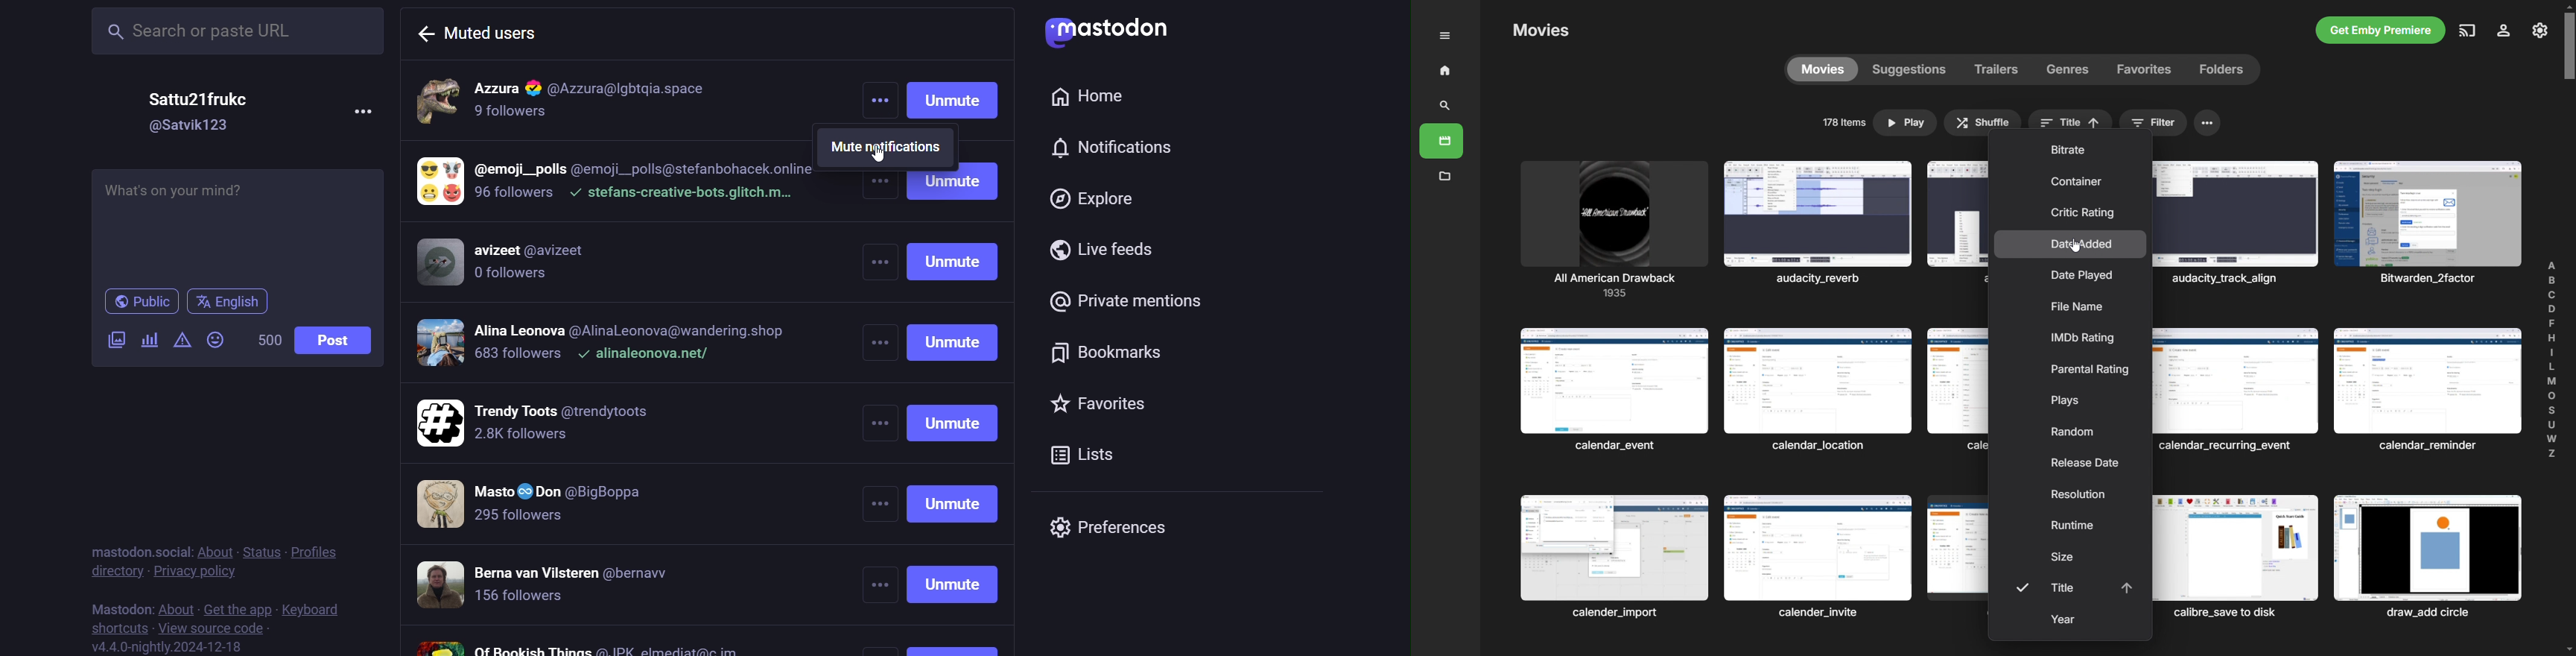 This screenshot has height=672, width=2576. I want to click on englisg, so click(232, 302).